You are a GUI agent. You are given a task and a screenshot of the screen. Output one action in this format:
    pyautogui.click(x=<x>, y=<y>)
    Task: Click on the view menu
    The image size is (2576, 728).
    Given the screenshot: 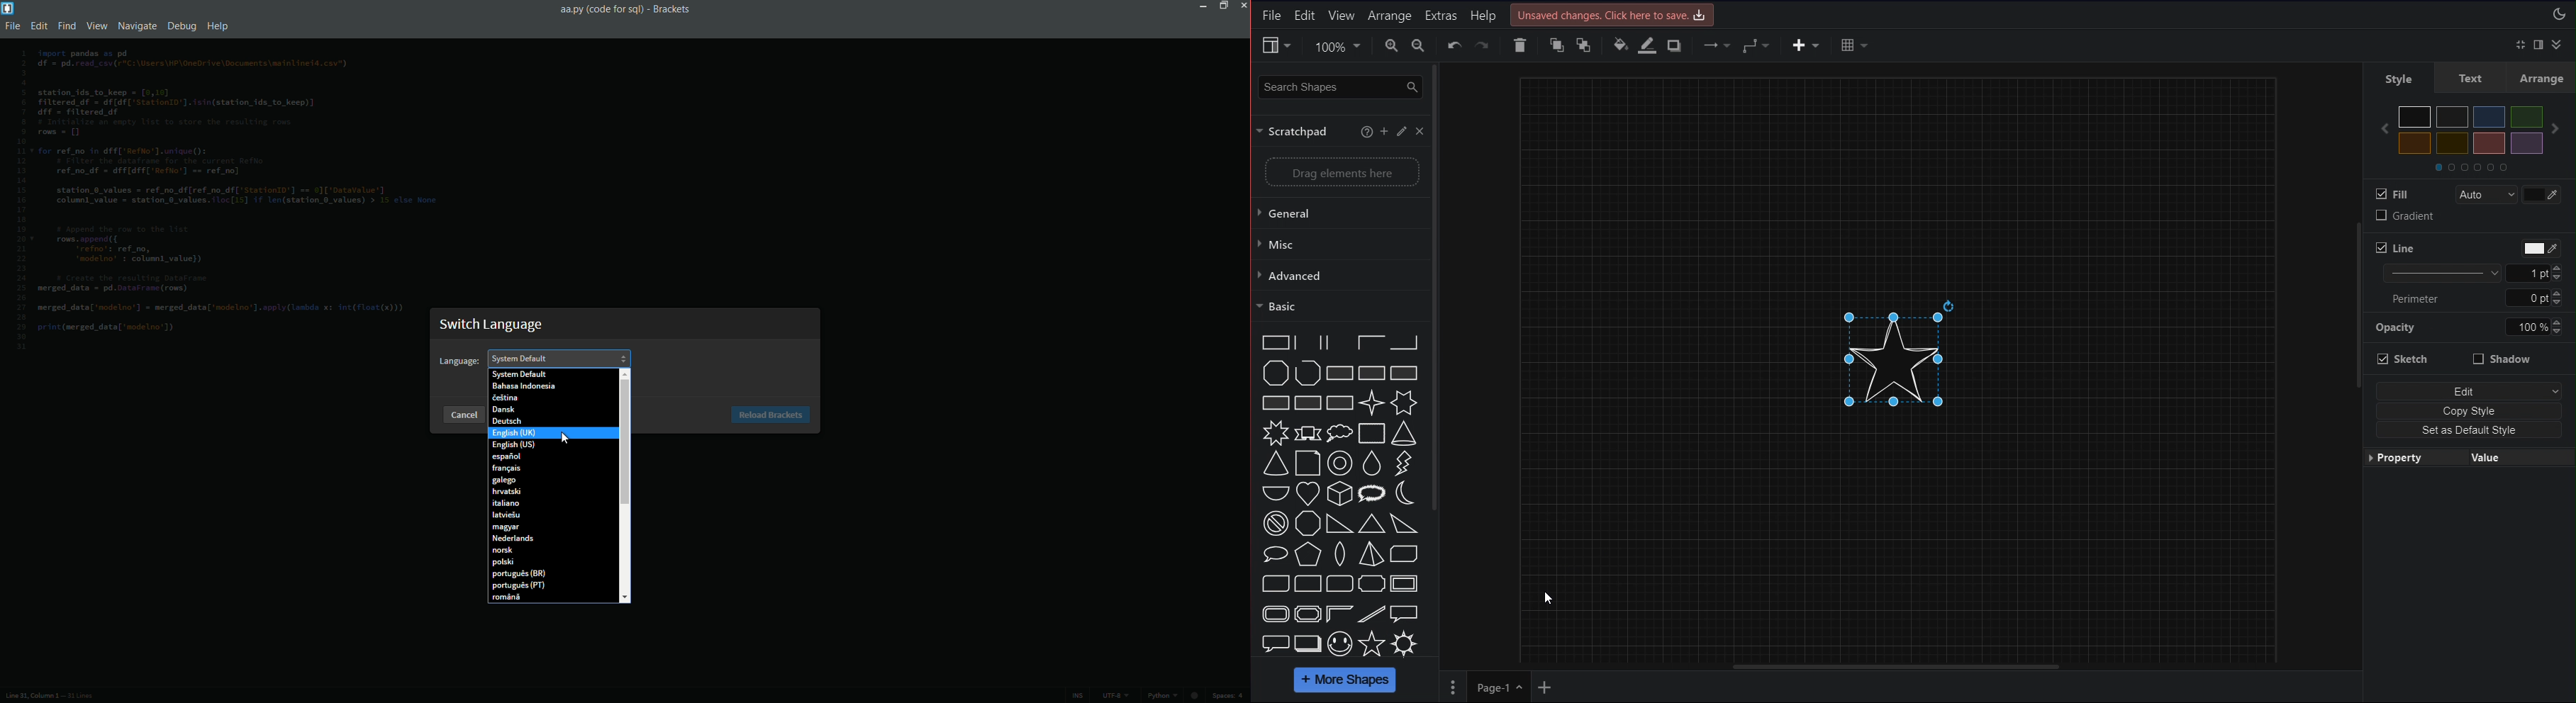 What is the action you would take?
    pyautogui.click(x=96, y=25)
    